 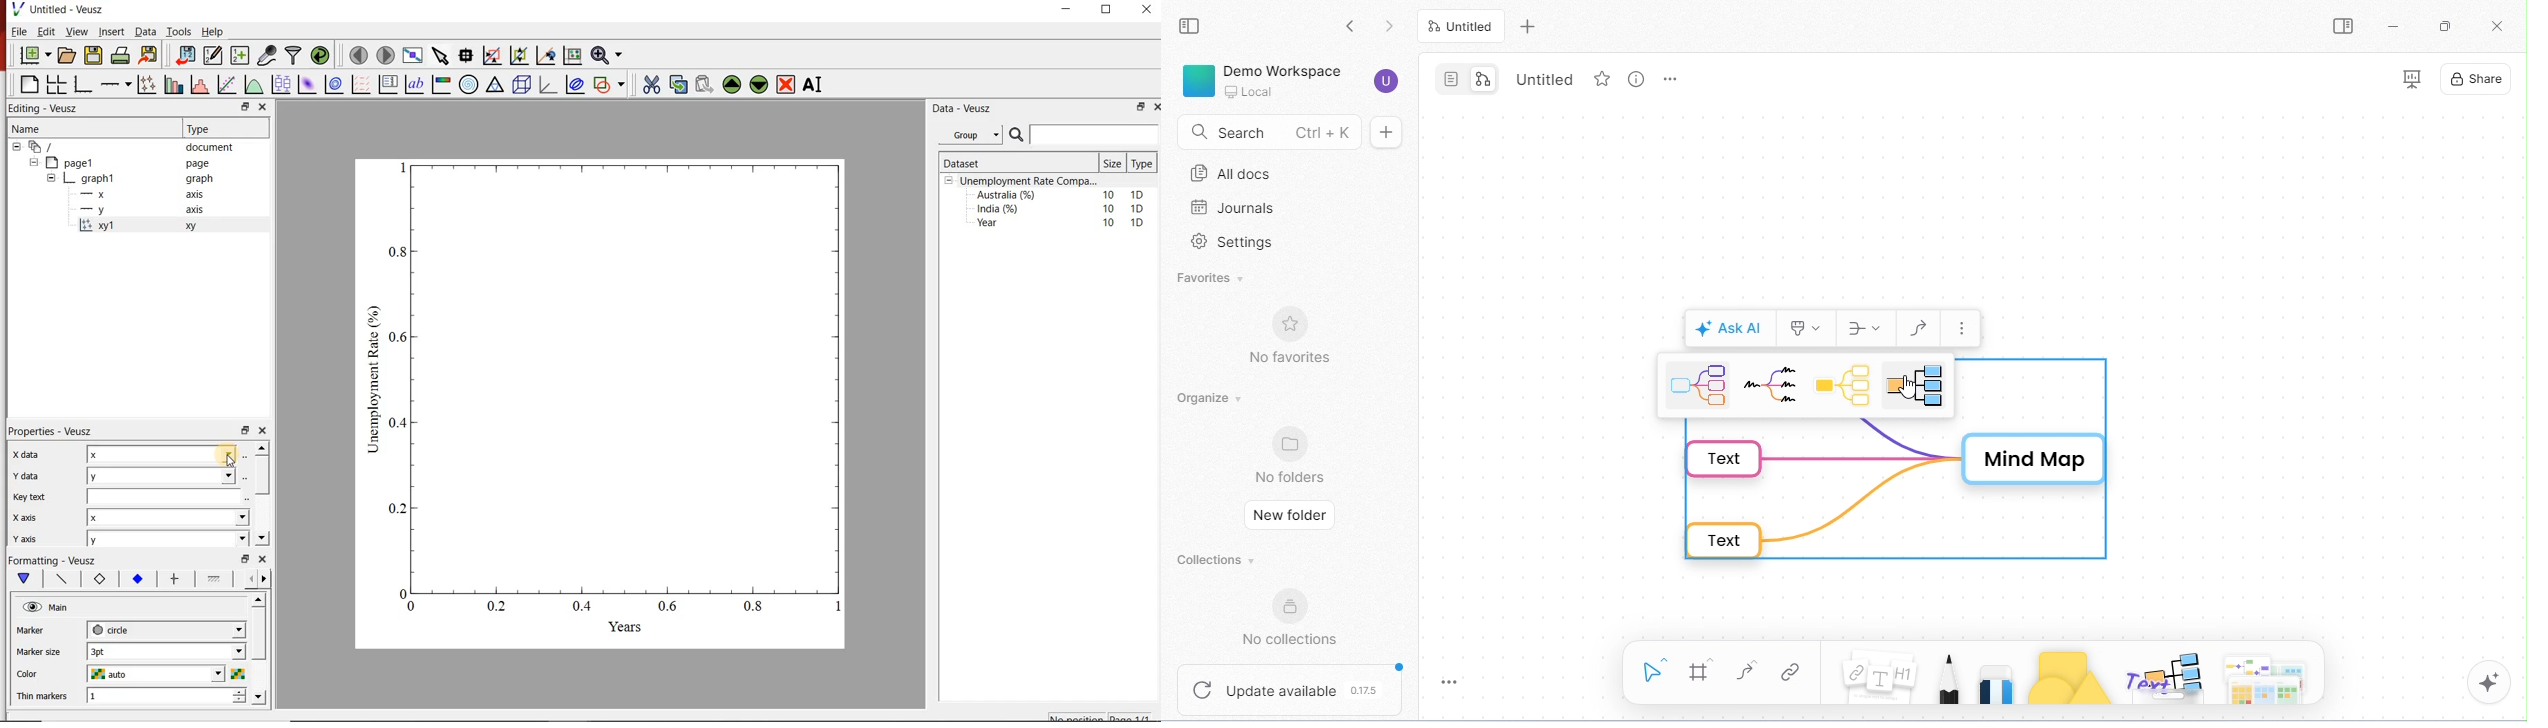 What do you see at coordinates (441, 85) in the screenshot?
I see `image color bar` at bounding box center [441, 85].